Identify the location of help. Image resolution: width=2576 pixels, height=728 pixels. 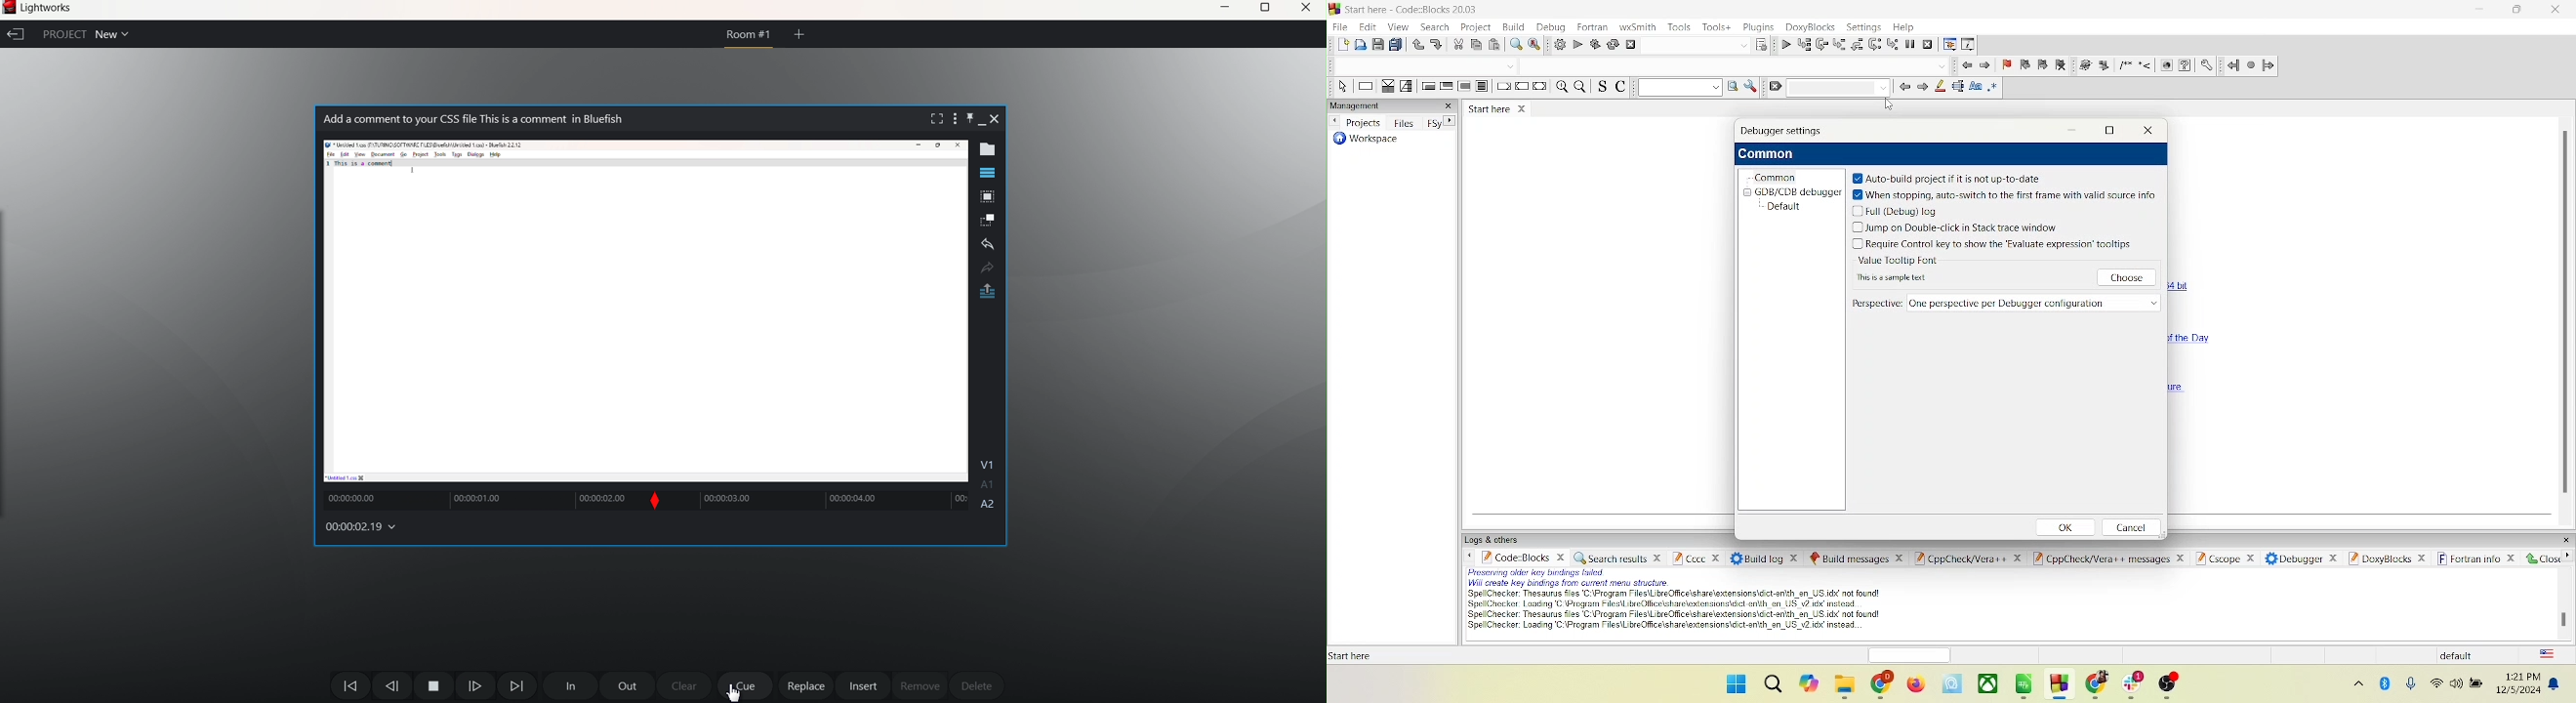
(2185, 66).